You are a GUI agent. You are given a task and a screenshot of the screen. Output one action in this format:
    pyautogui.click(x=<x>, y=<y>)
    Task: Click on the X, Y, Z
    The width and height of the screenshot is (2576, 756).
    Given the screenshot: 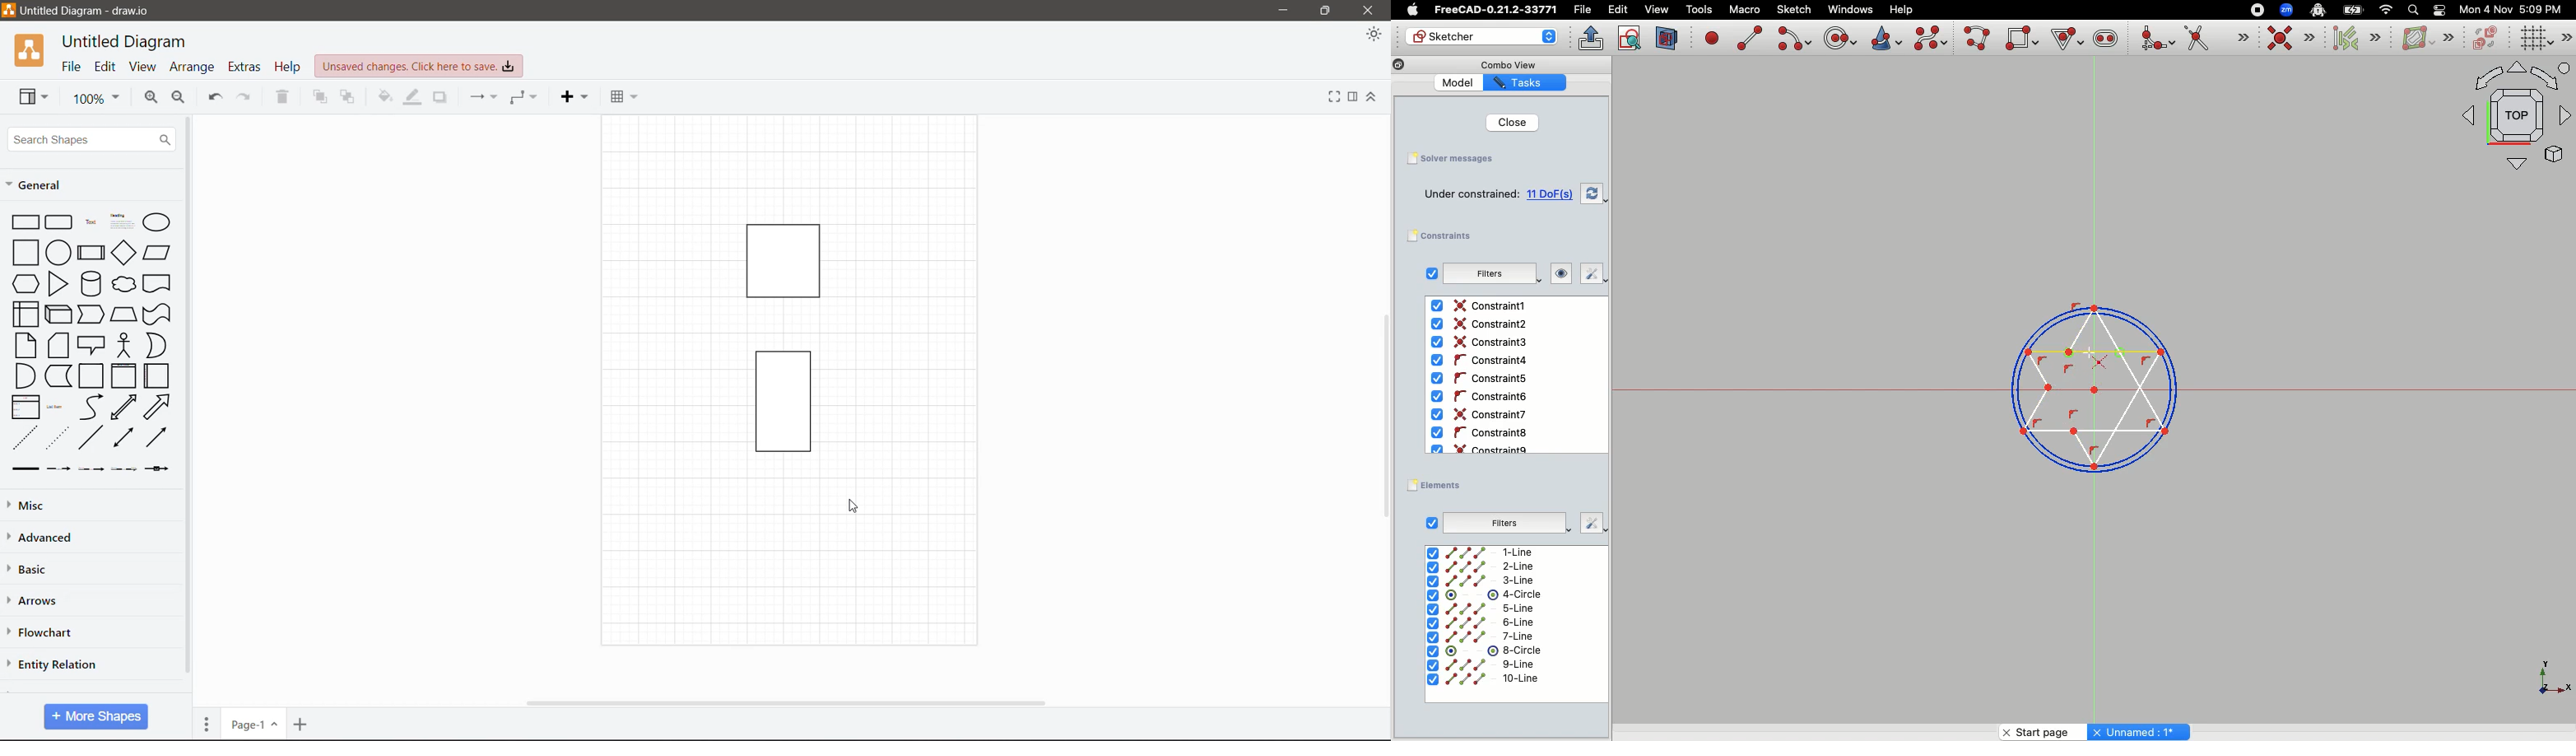 What is the action you would take?
    pyautogui.click(x=2544, y=683)
    